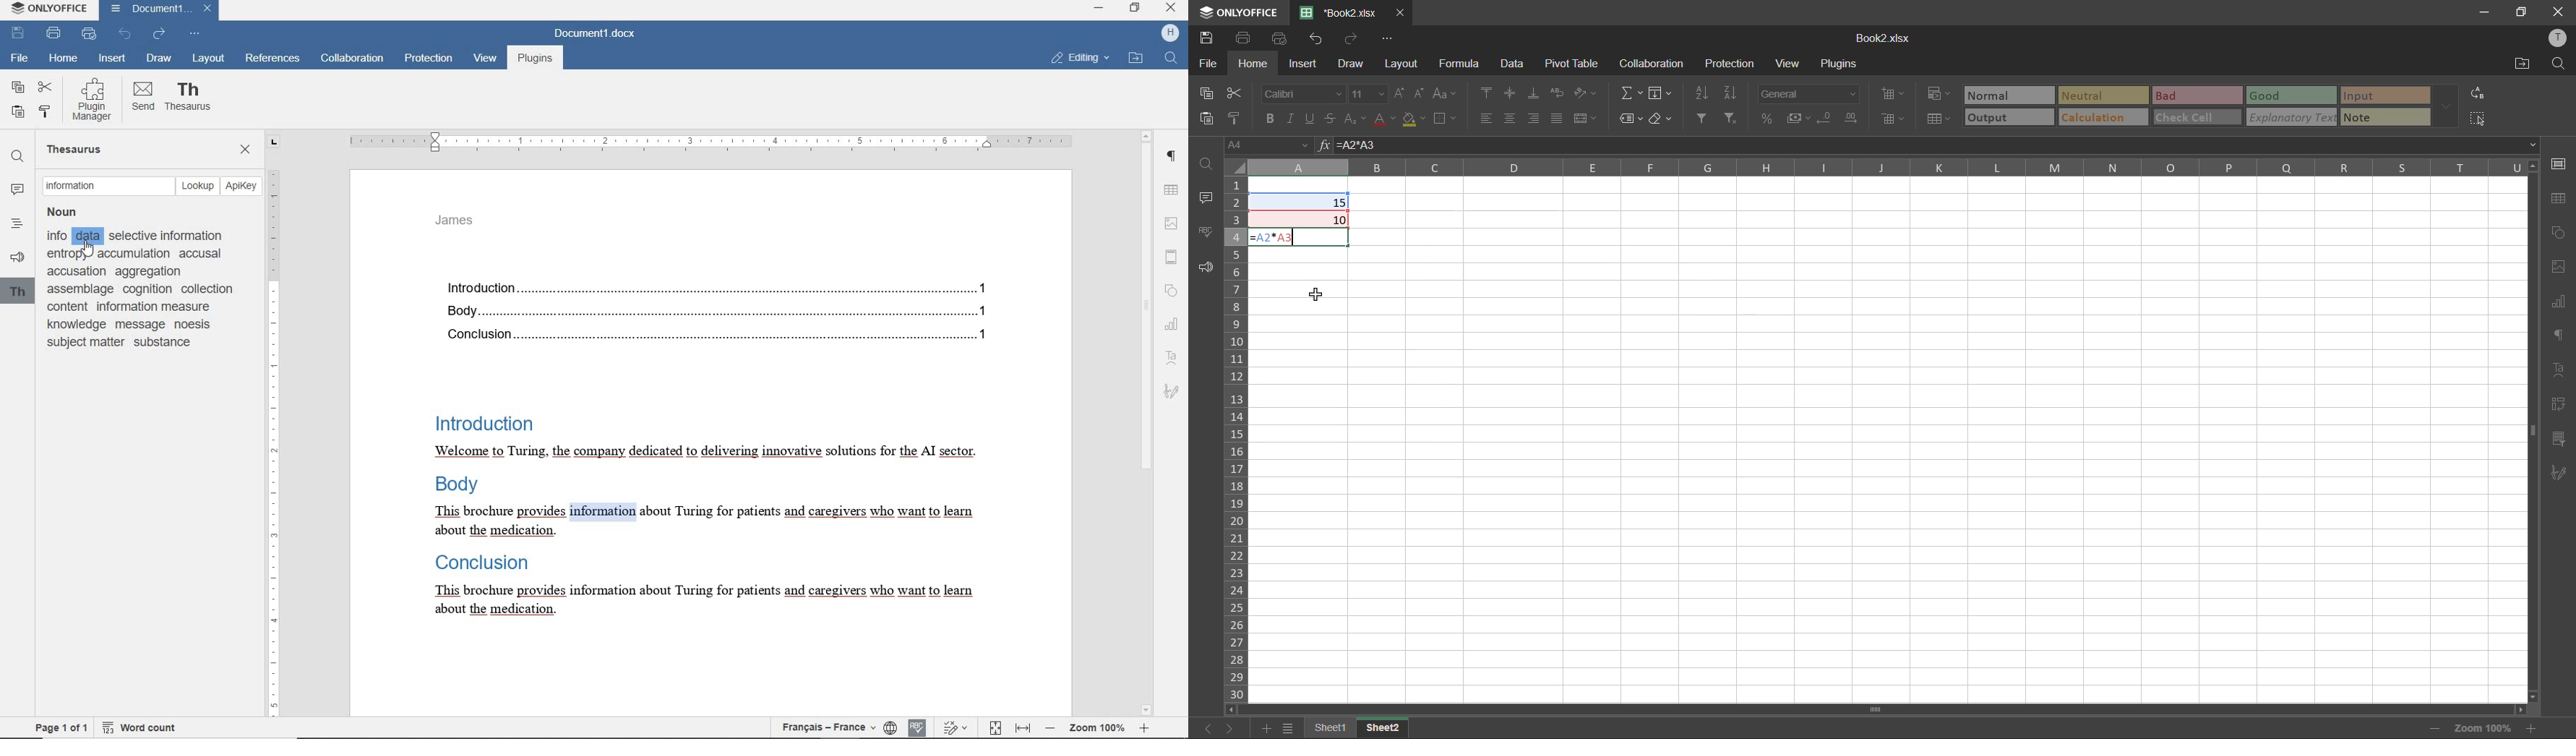 This screenshot has width=2576, height=756. Describe the element at coordinates (485, 61) in the screenshot. I see `VIEW` at that location.